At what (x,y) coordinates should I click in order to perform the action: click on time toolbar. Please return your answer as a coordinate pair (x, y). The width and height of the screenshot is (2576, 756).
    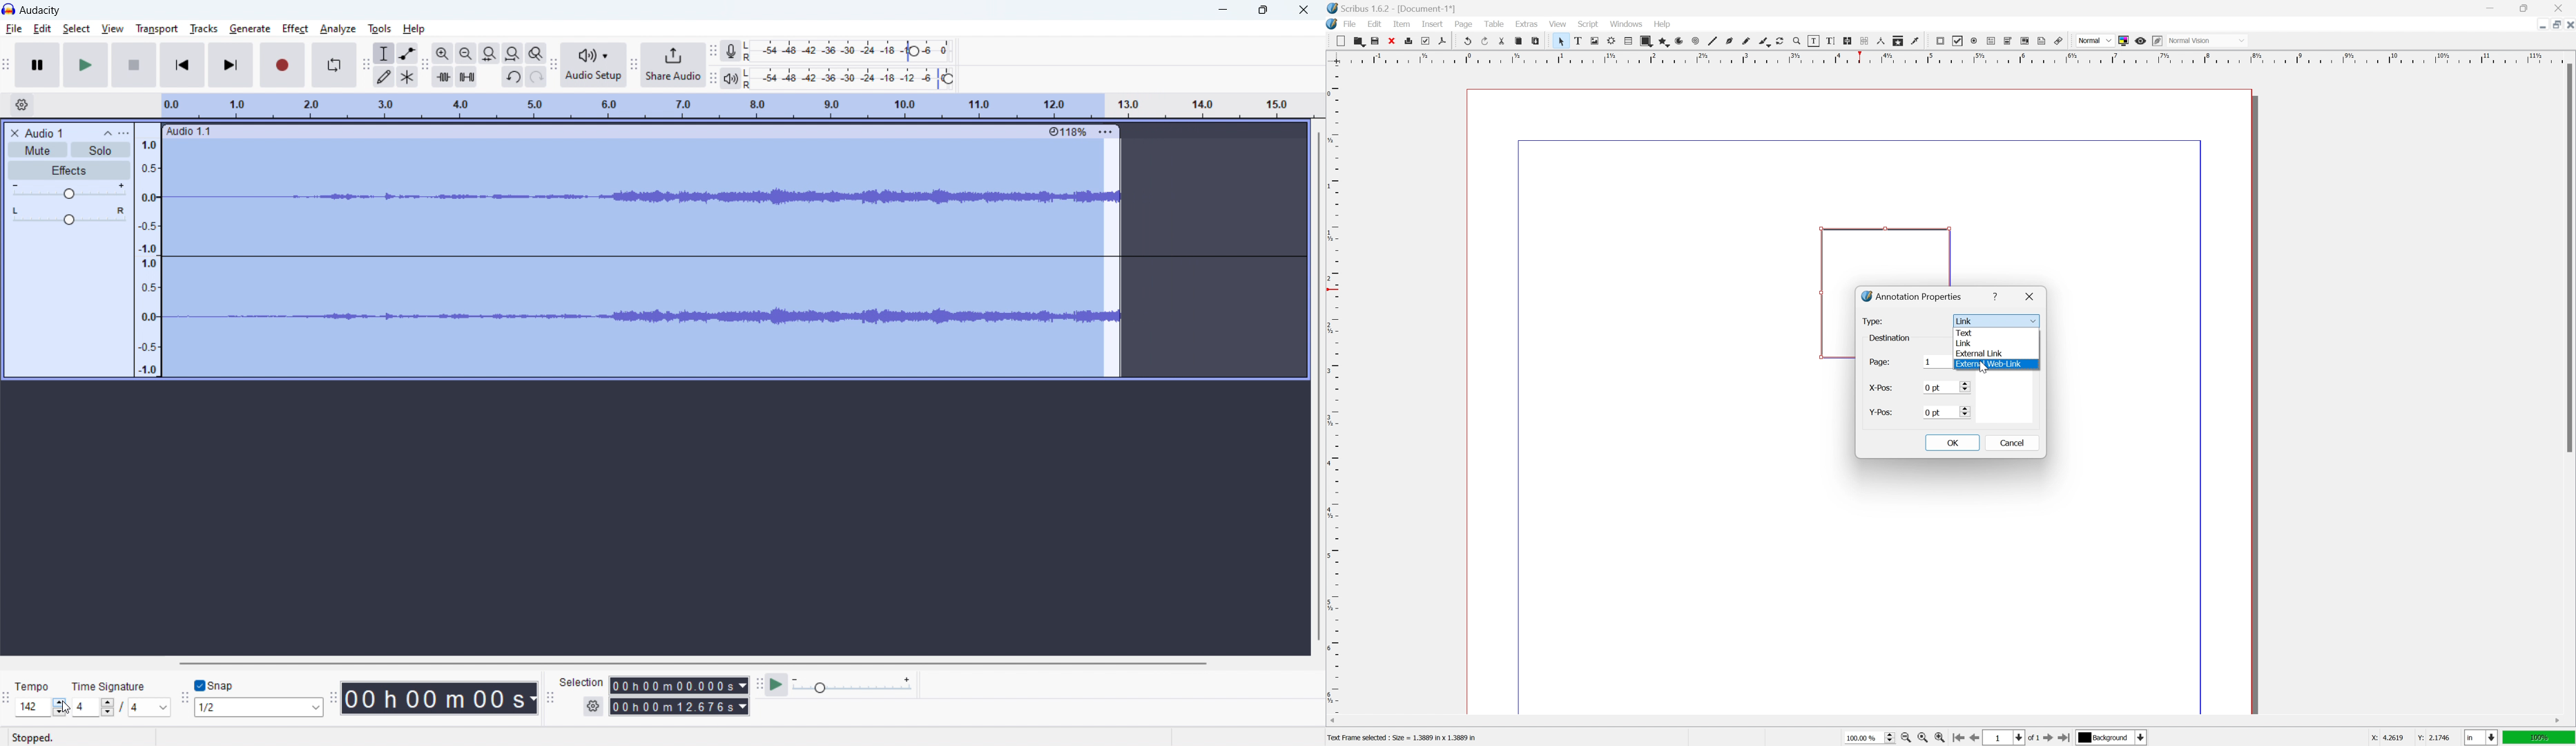
    Looking at the image, I should click on (336, 698).